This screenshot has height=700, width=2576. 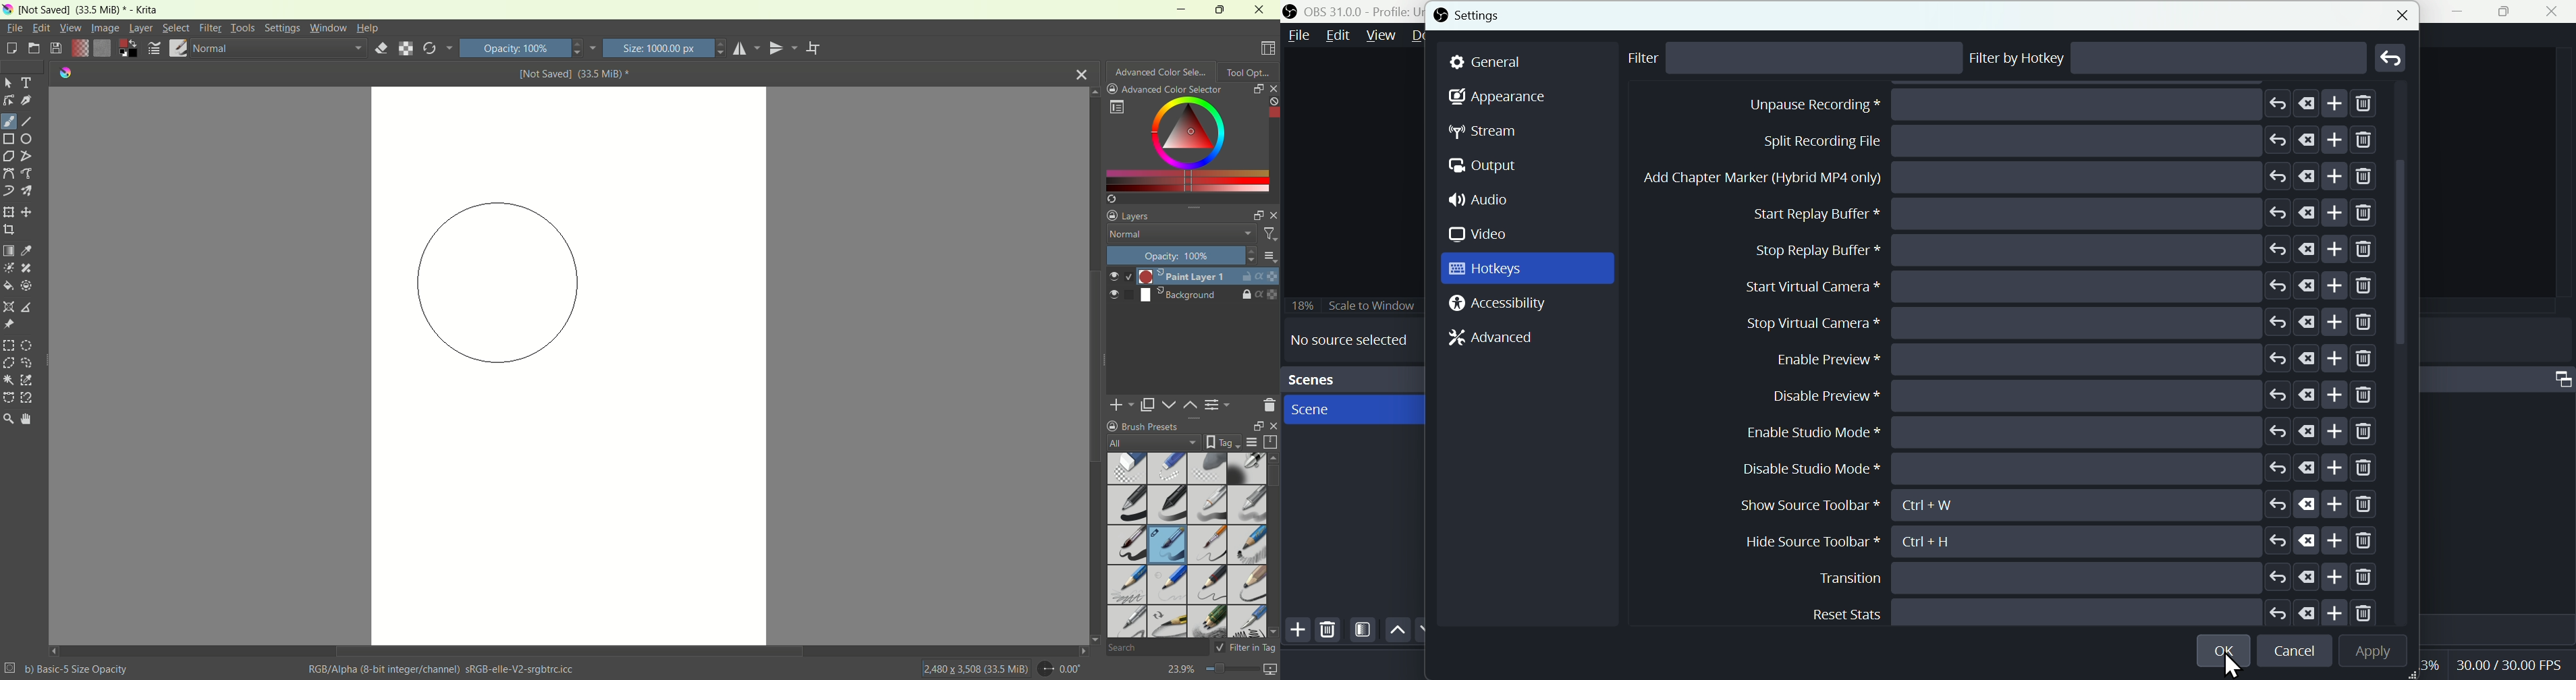 I want to click on Video, so click(x=1483, y=234).